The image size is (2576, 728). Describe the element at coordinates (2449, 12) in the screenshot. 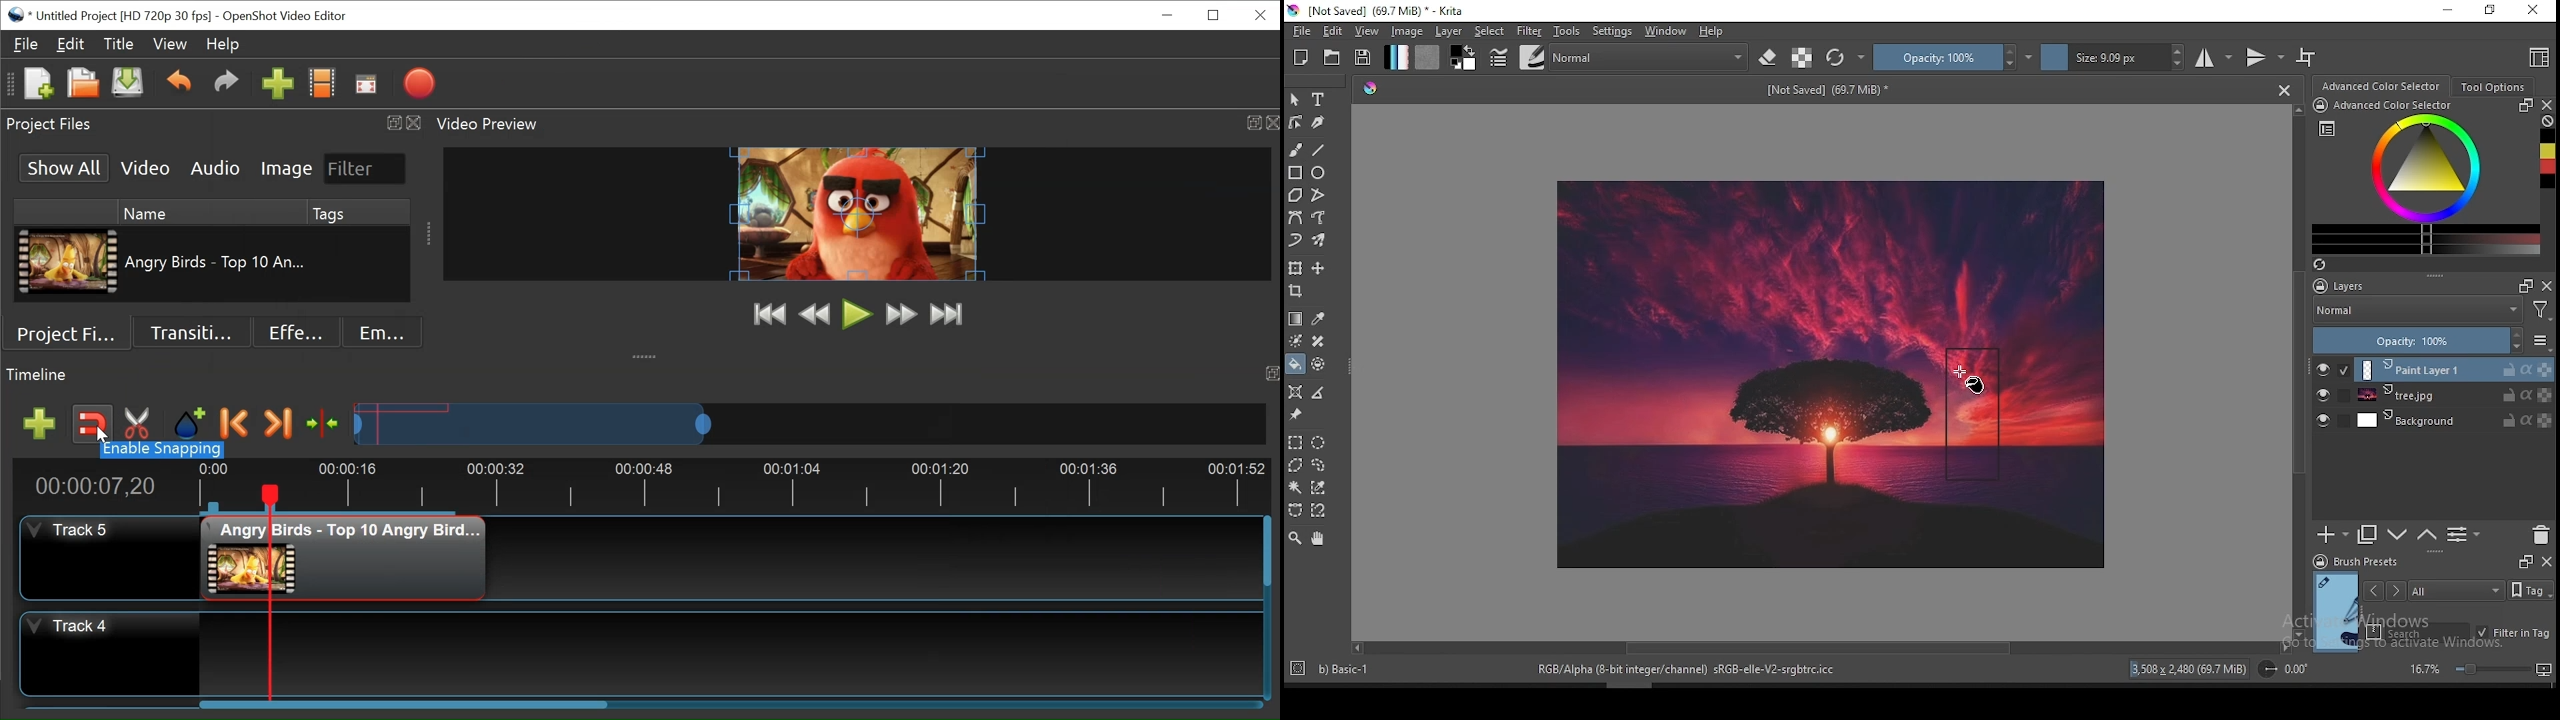

I see `minimize` at that location.